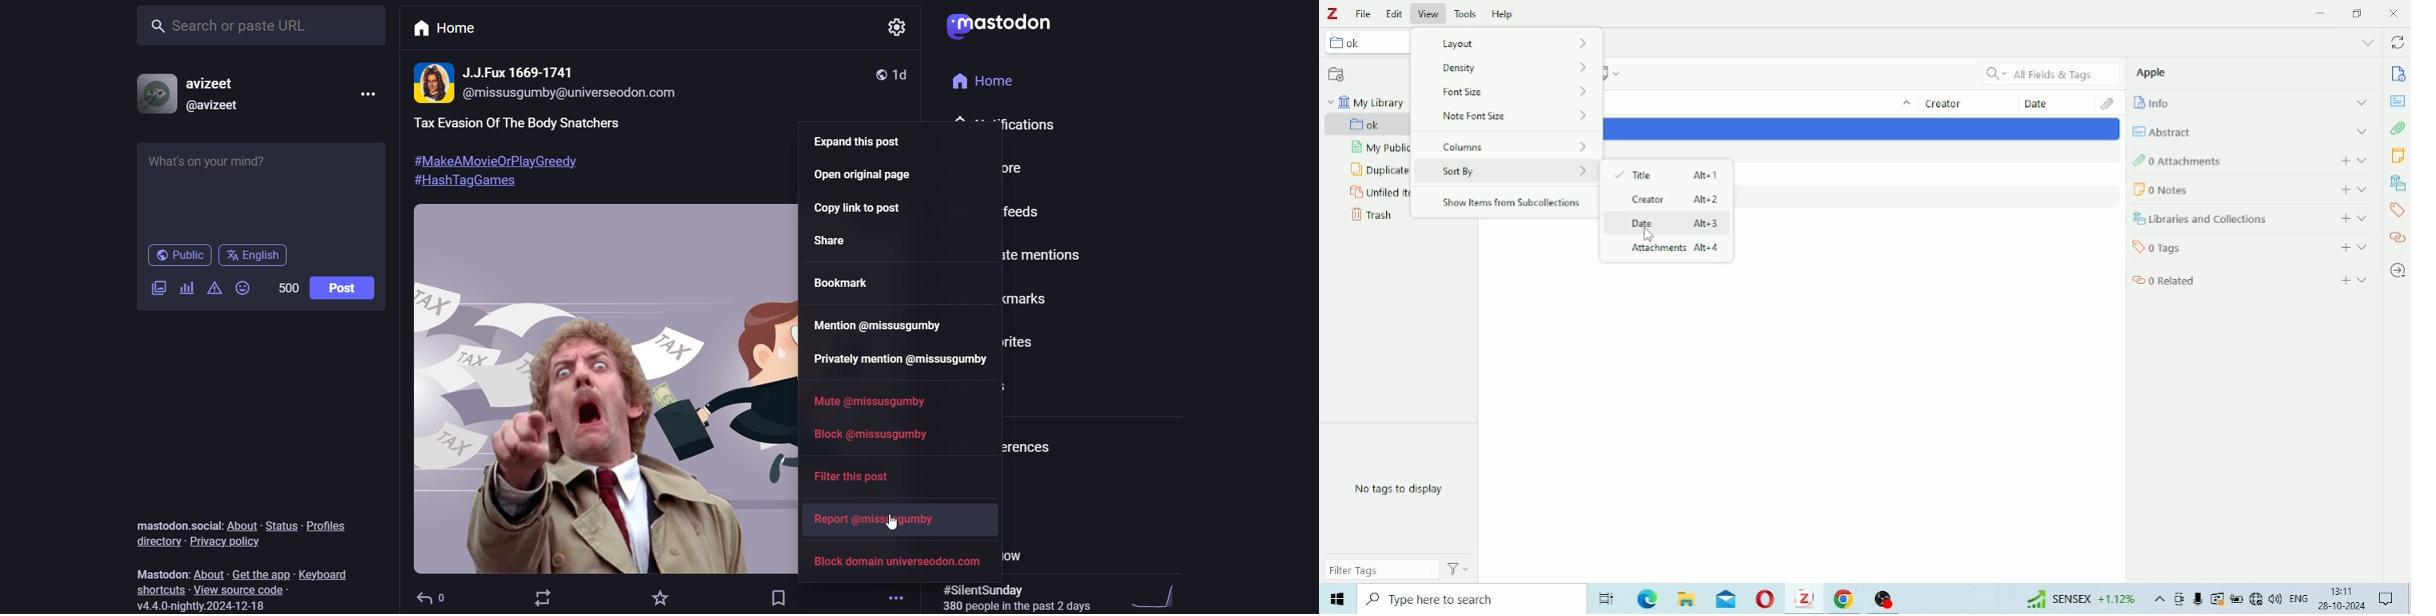  What do you see at coordinates (223, 541) in the screenshot?
I see `privacy policy` at bounding box center [223, 541].